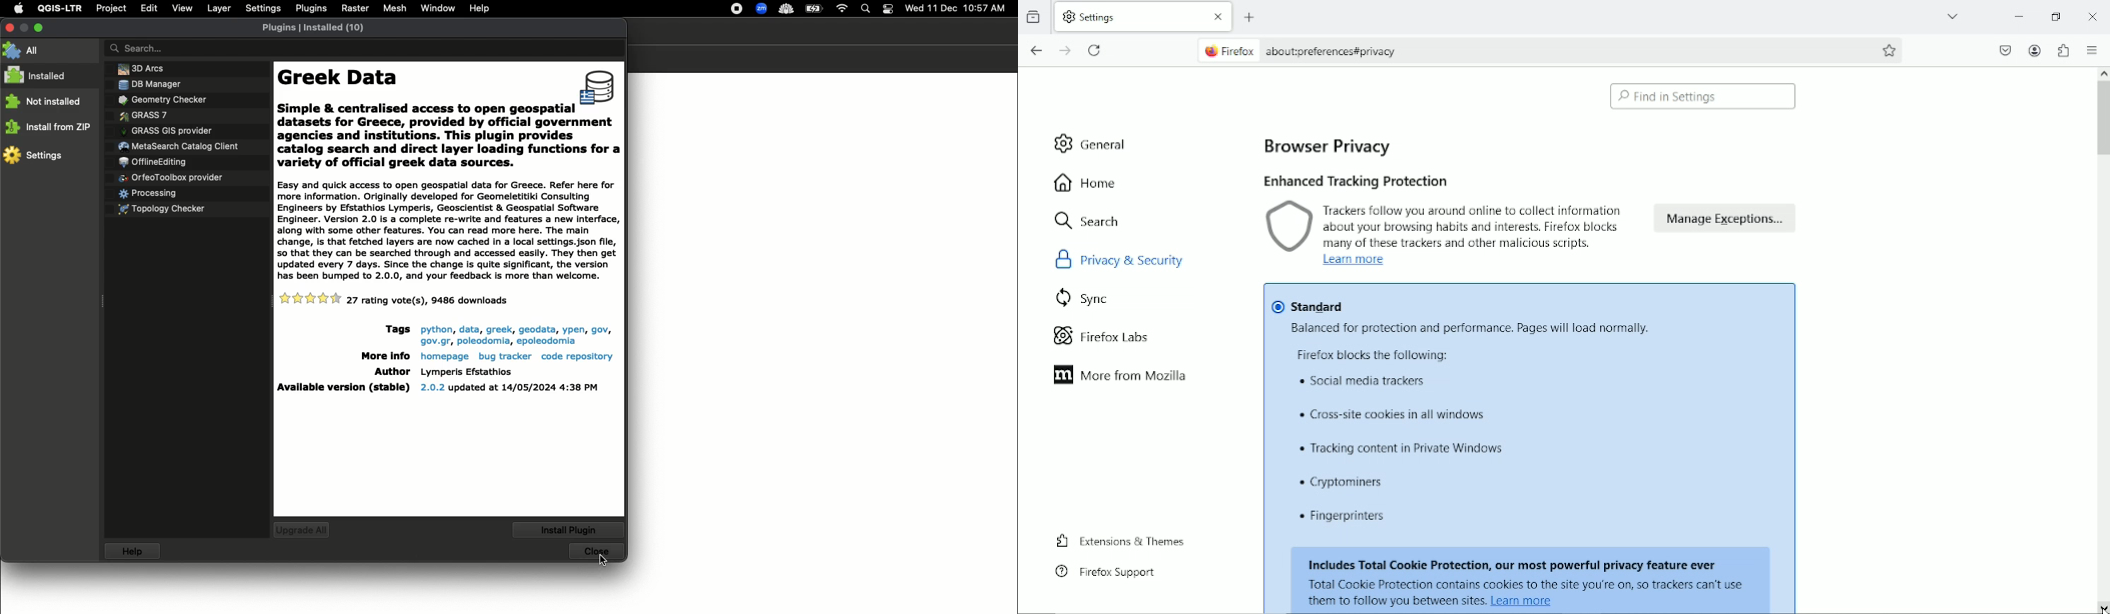  What do you see at coordinates (1364, 382) in the screenshot?
I see `text` at bounding box center [1364, 382].